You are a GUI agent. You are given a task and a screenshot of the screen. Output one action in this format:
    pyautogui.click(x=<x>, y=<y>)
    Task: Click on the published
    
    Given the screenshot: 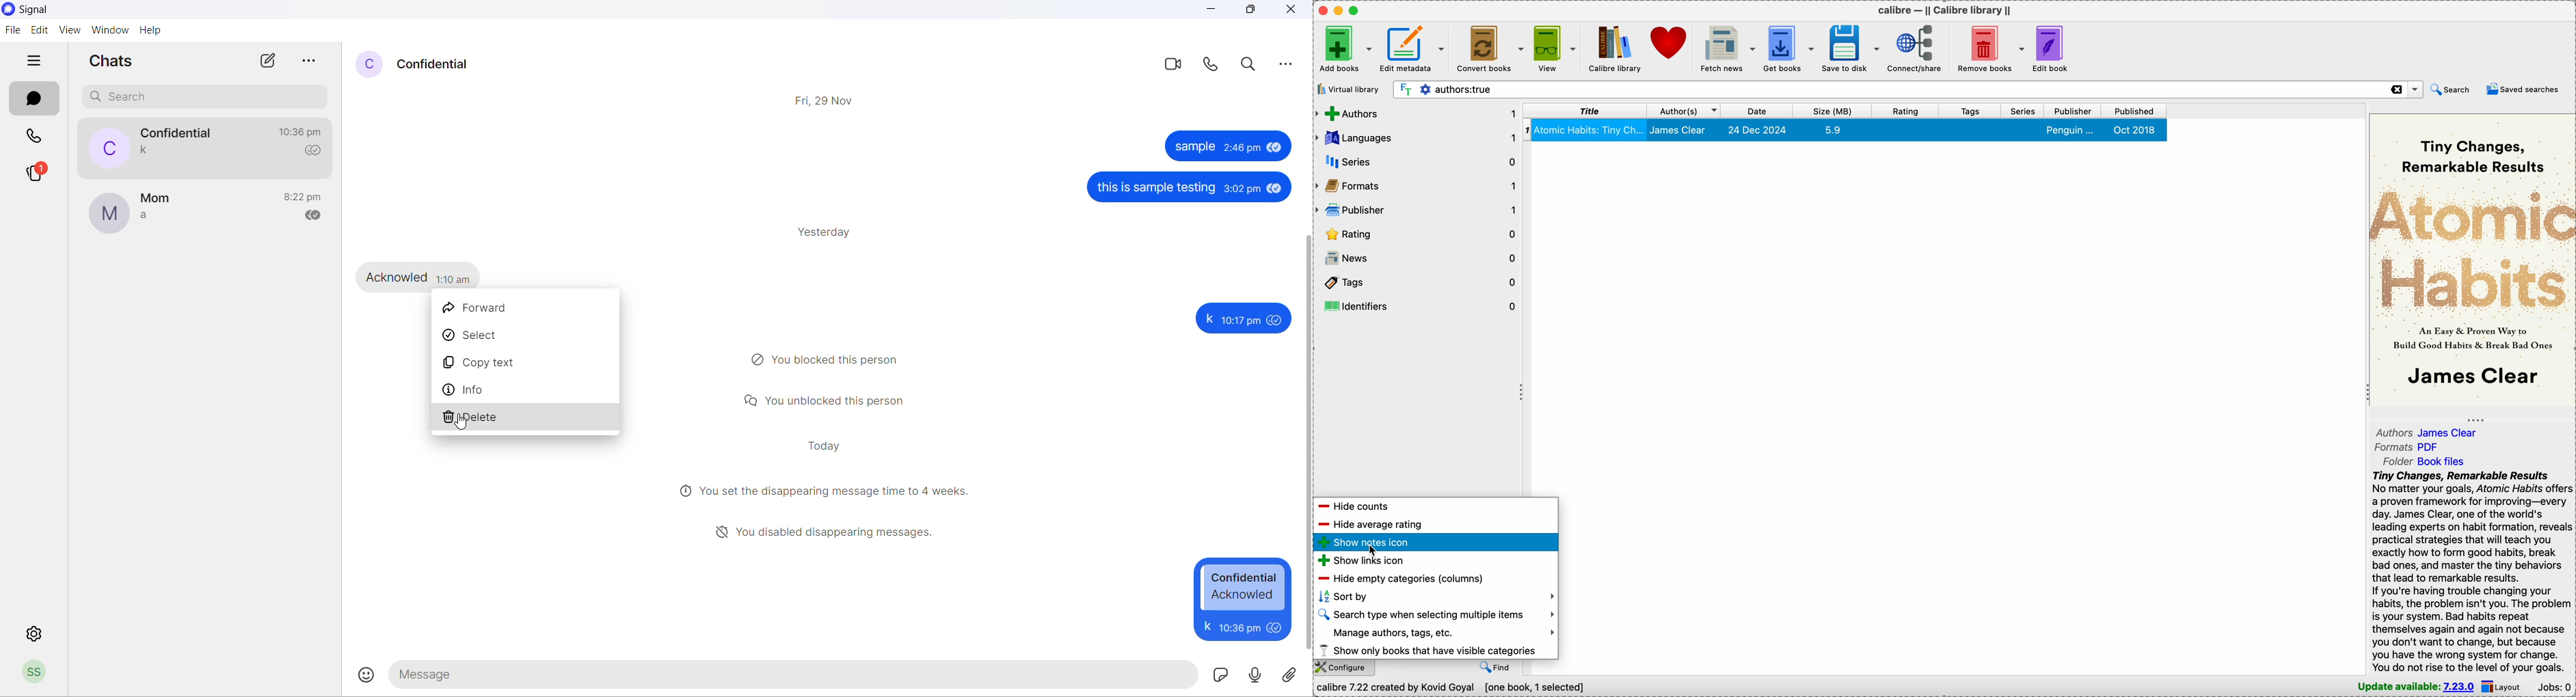 What is the action you would take?
    pyautogui.click(x=2134, y=111)
    